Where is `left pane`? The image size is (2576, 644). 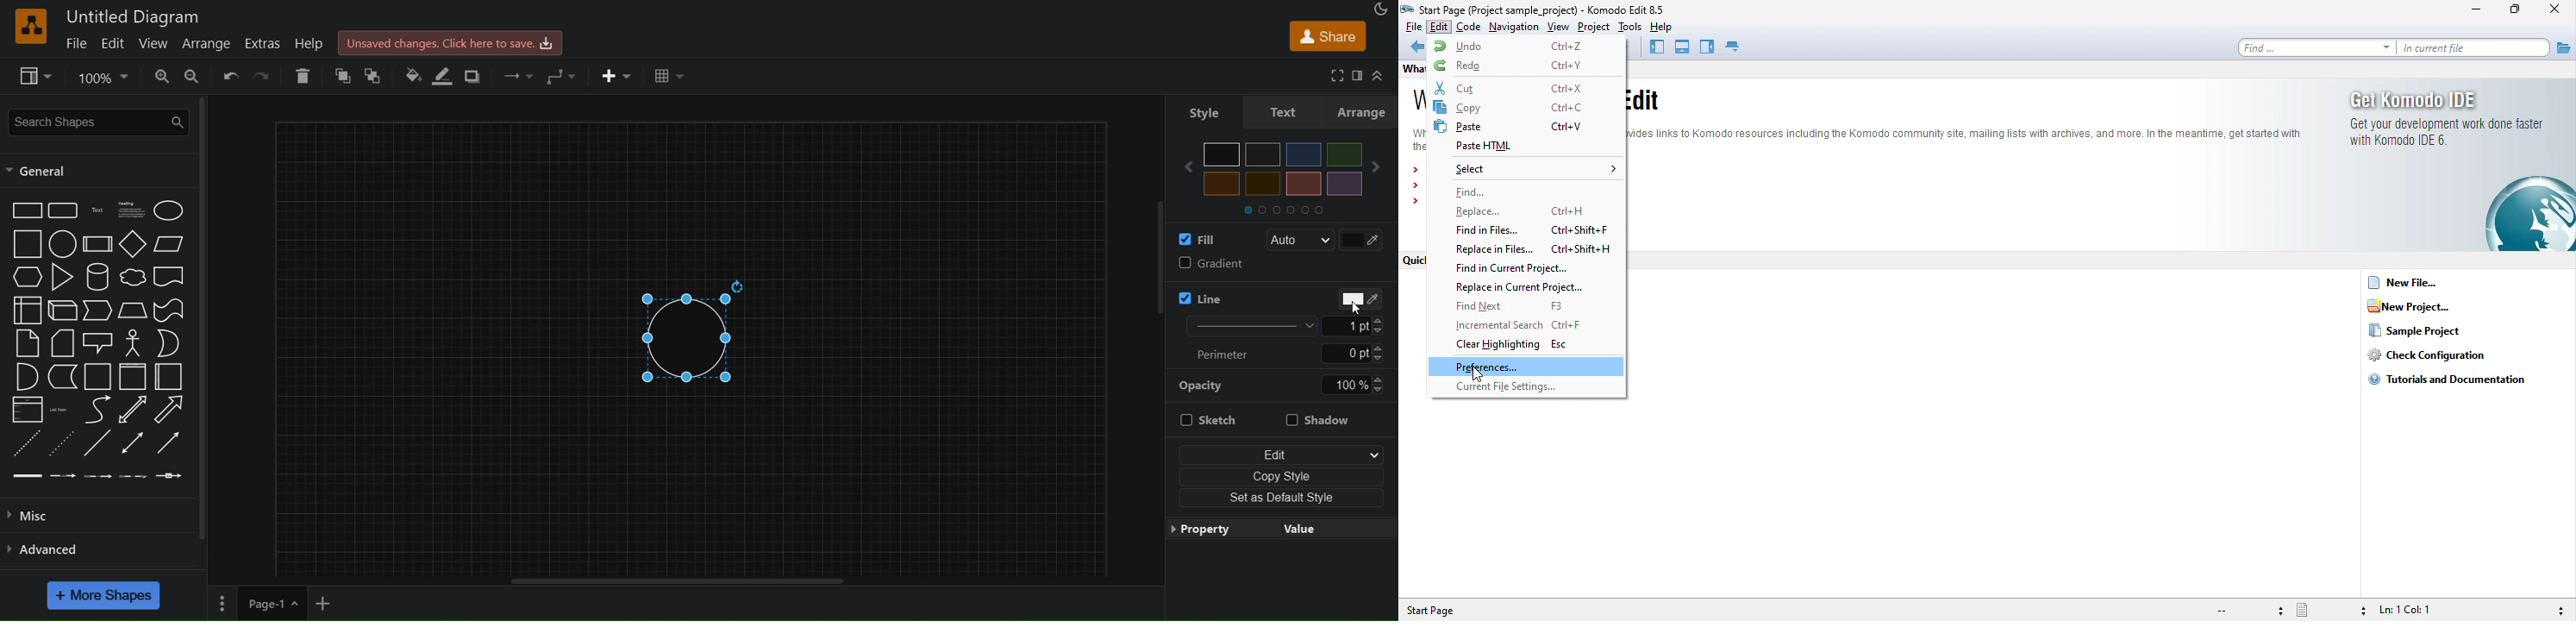
left pane is located at coordinates (1658, 49).